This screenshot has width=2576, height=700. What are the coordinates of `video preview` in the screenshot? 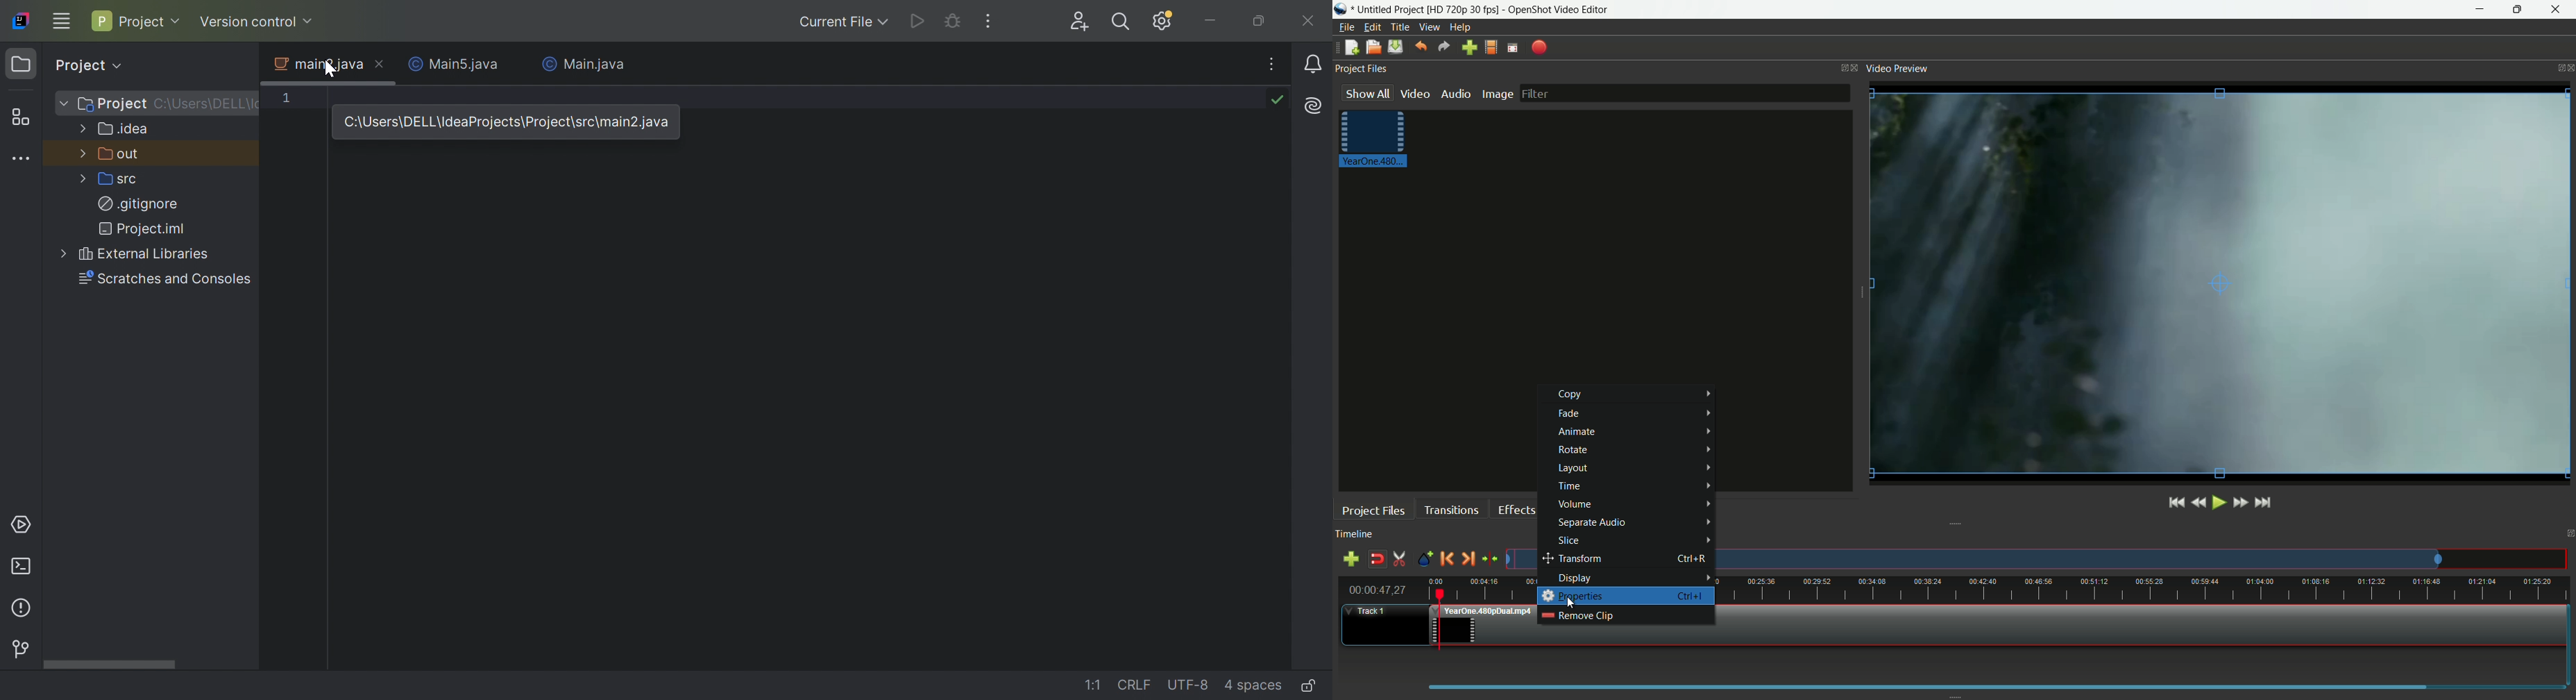 It's located at (1899, 68).